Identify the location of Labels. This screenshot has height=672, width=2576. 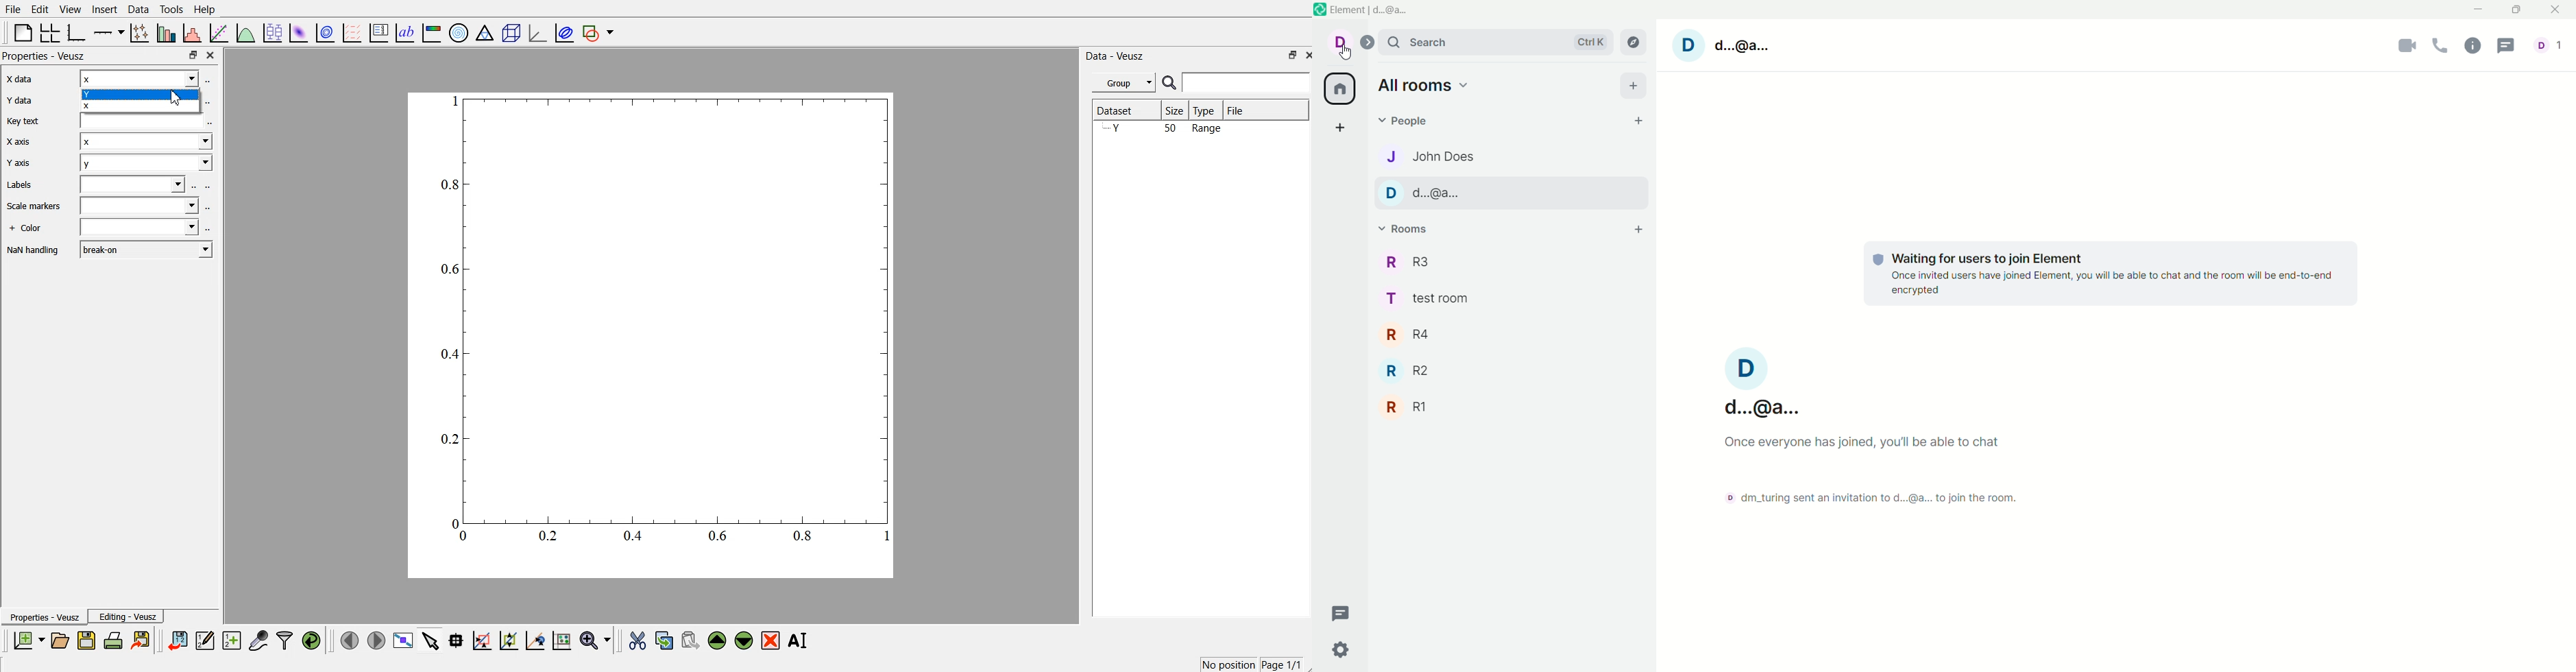
(32, 184).